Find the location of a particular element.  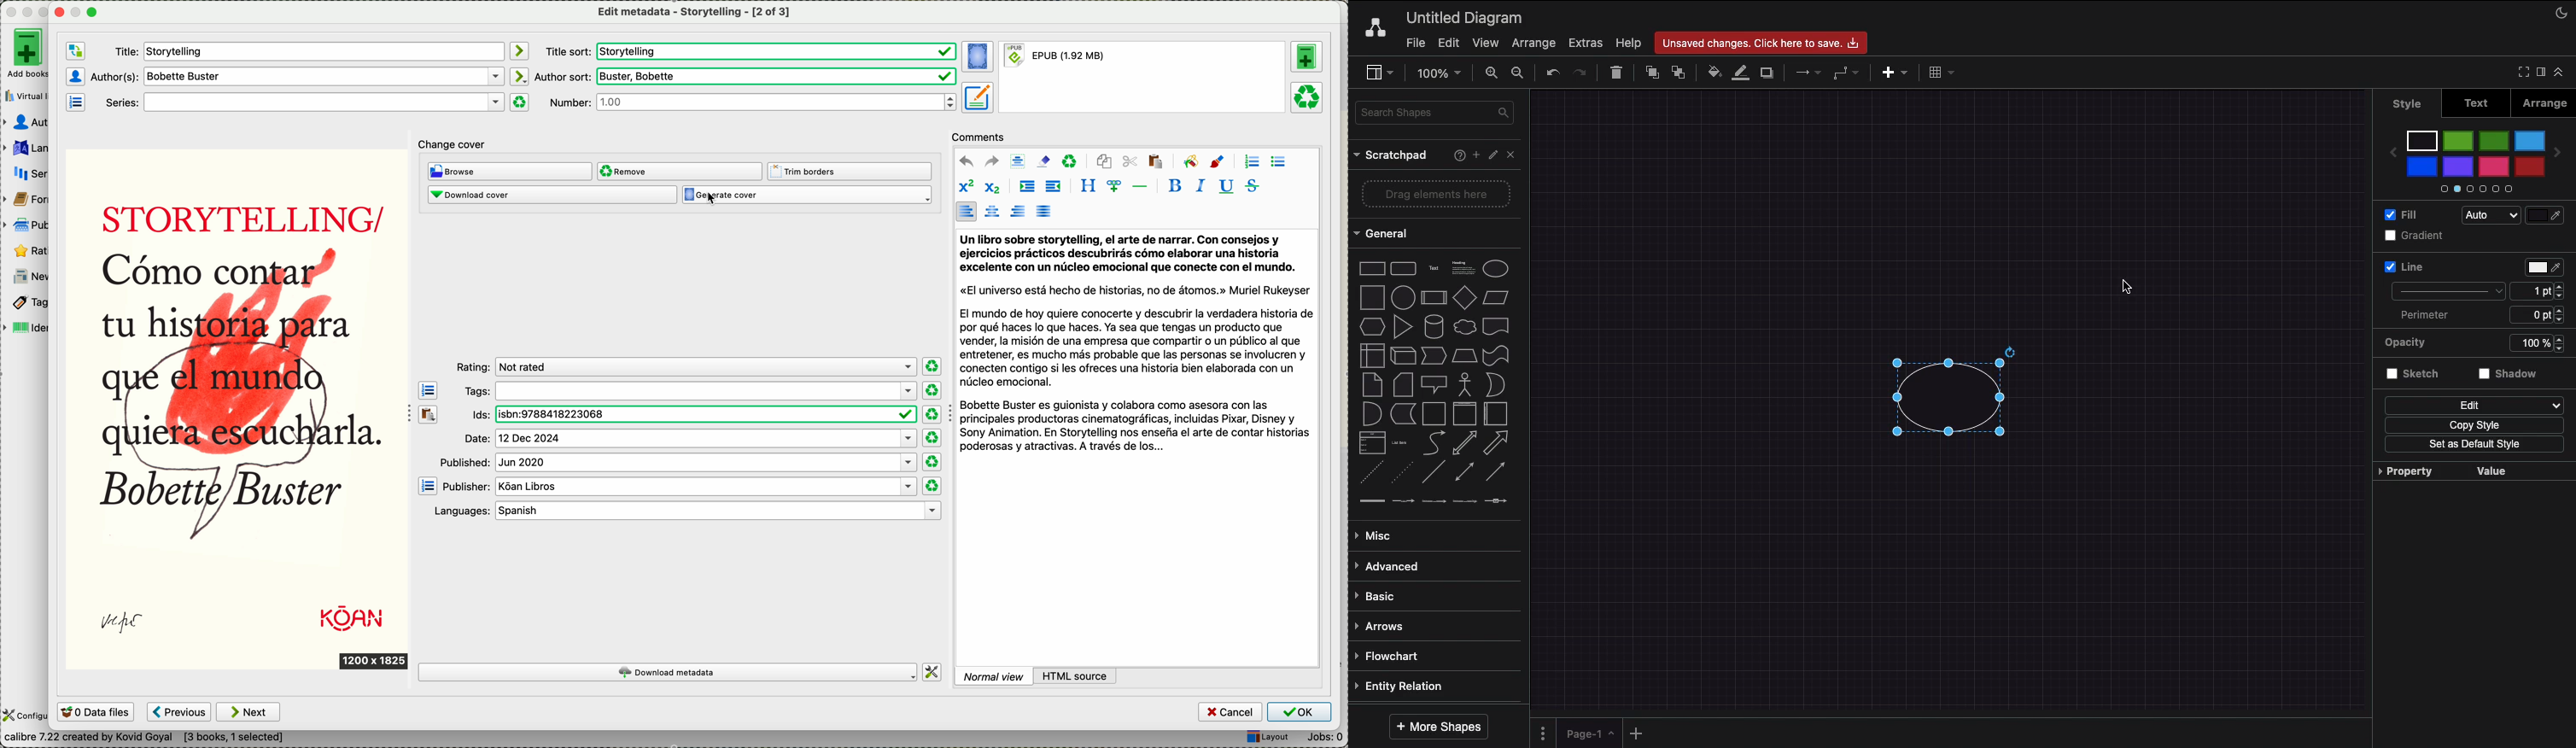

Draw.io is located at coordinates (1372, 27).